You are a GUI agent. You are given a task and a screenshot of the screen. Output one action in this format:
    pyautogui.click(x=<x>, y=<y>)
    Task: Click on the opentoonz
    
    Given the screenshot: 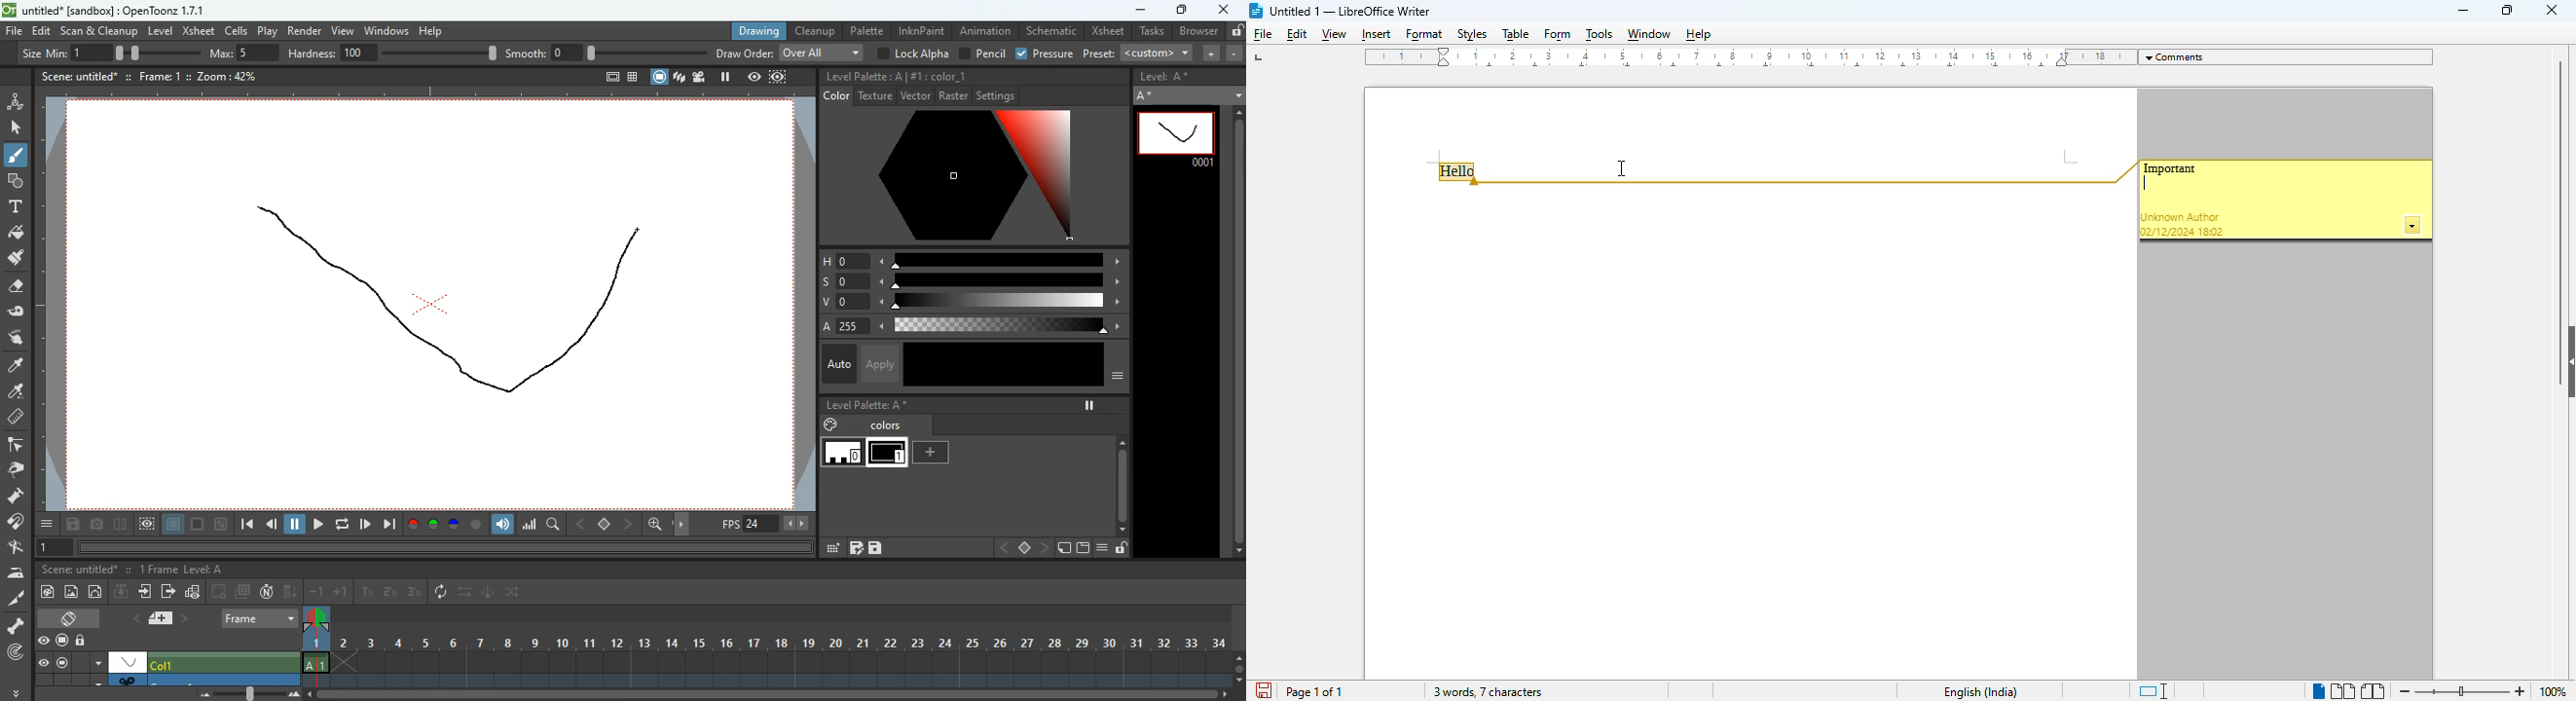 What is the action you would take?
    pyautogui.click(x=108, y=12)
    